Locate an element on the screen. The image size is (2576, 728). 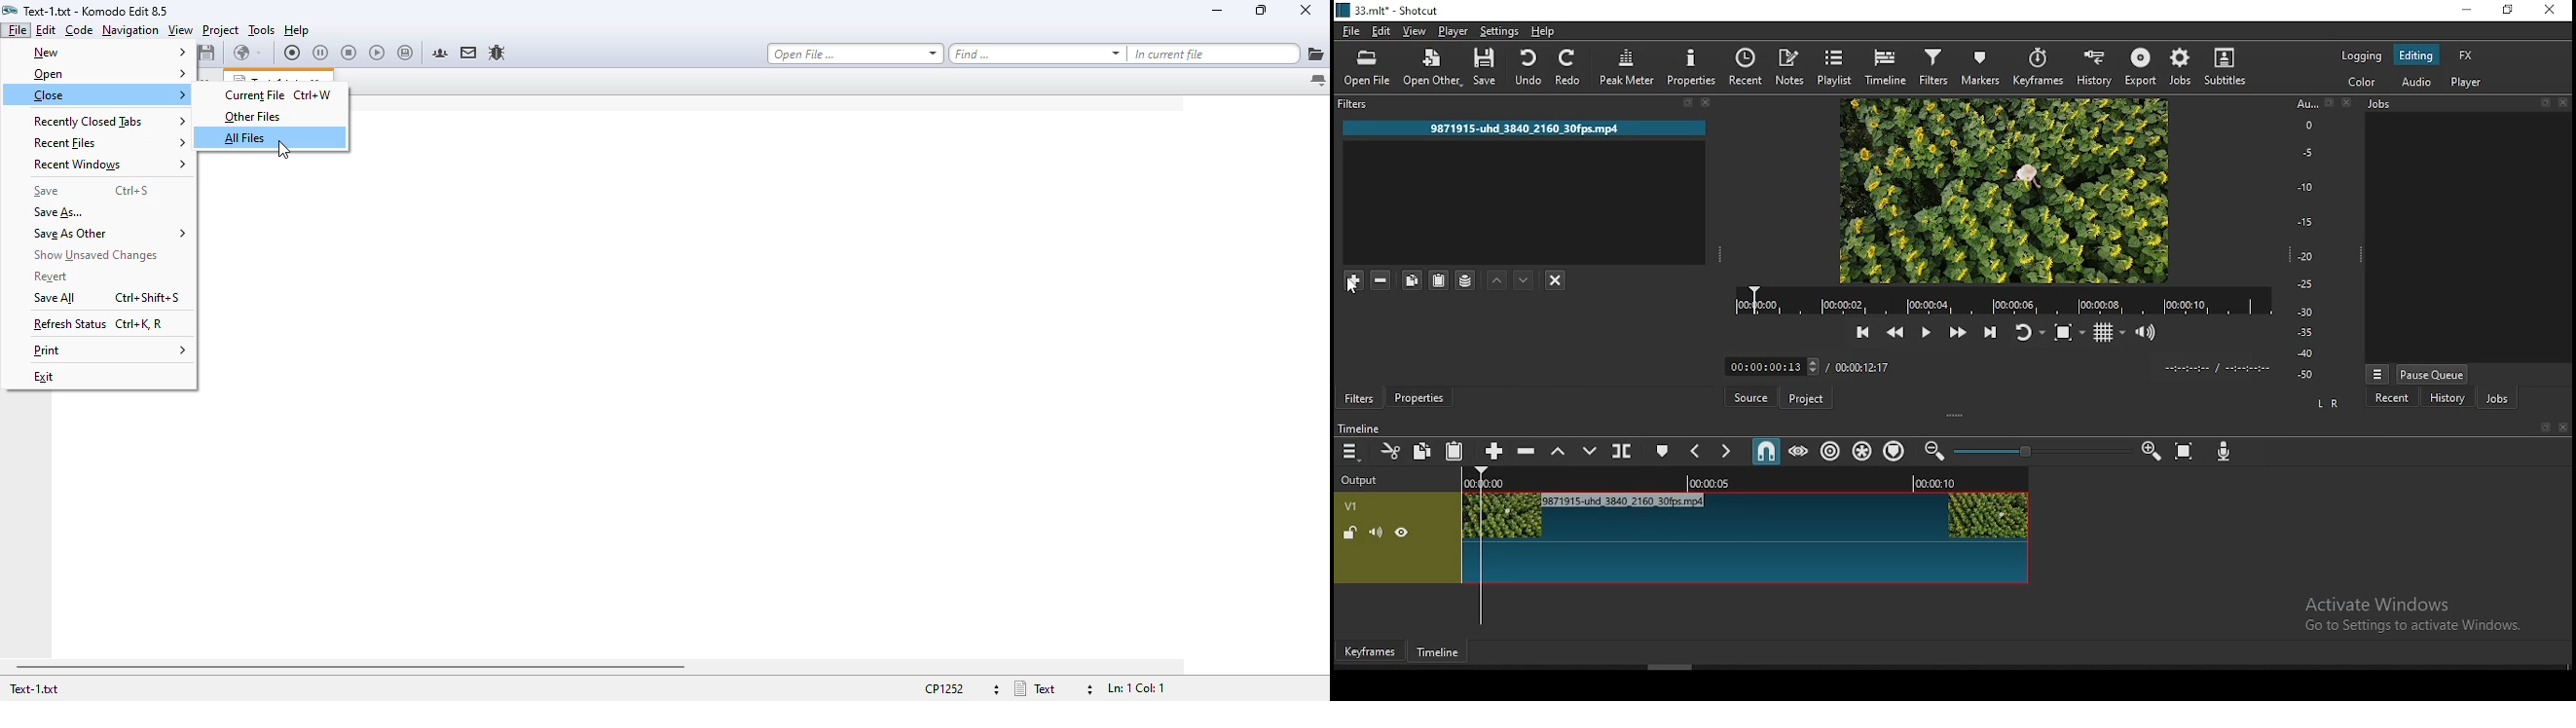
copy selected filters is located at coordinates (1413, 282).